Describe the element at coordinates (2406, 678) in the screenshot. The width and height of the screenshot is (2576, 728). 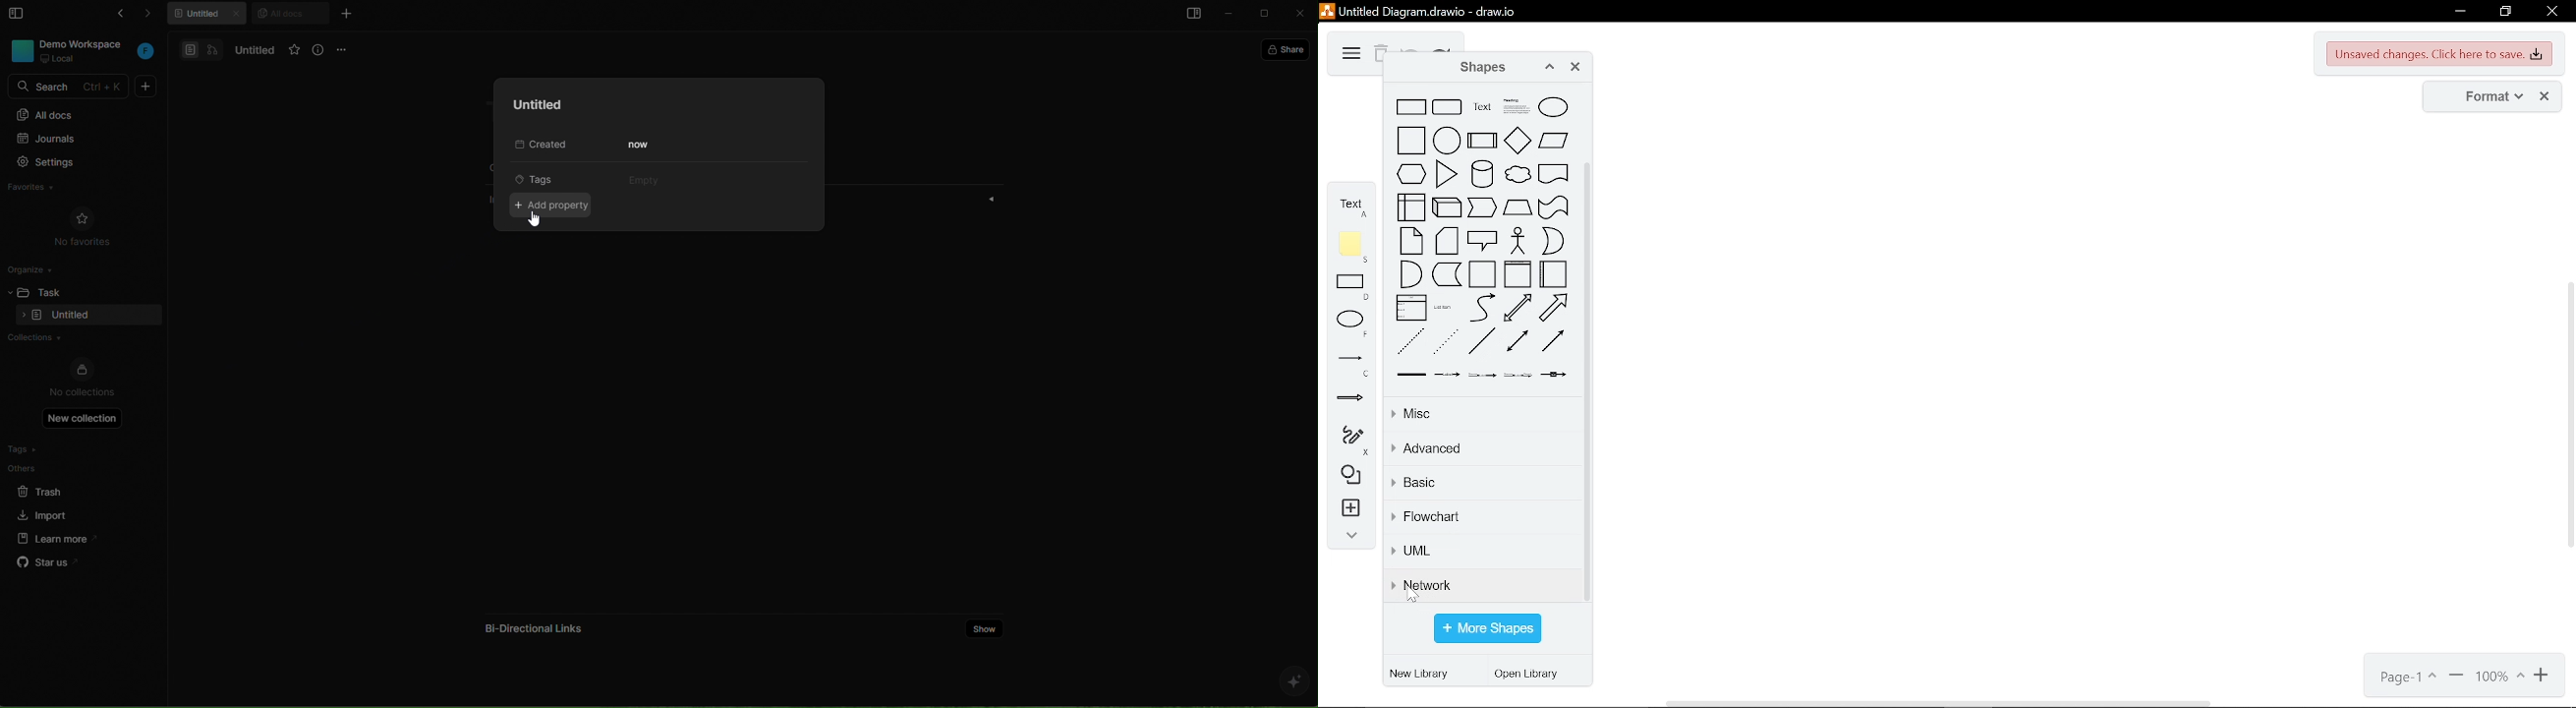
I see `page` at that location.